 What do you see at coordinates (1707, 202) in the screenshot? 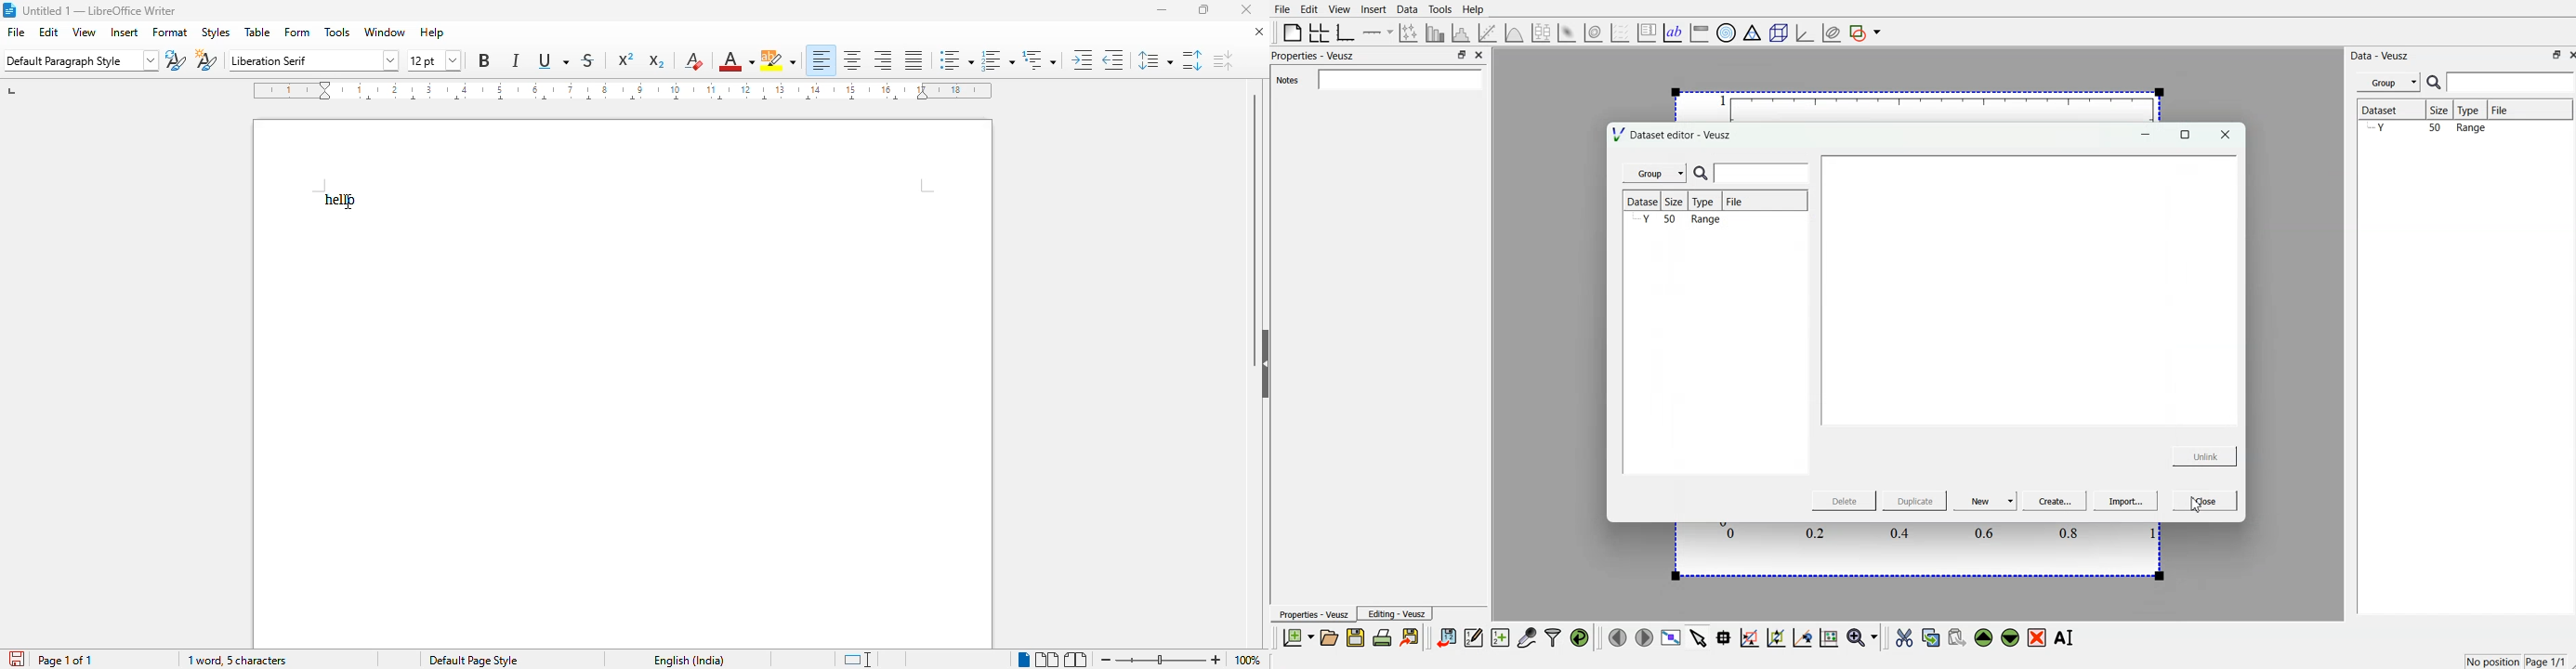
I see `Type` at bounding box center [1707, 202].